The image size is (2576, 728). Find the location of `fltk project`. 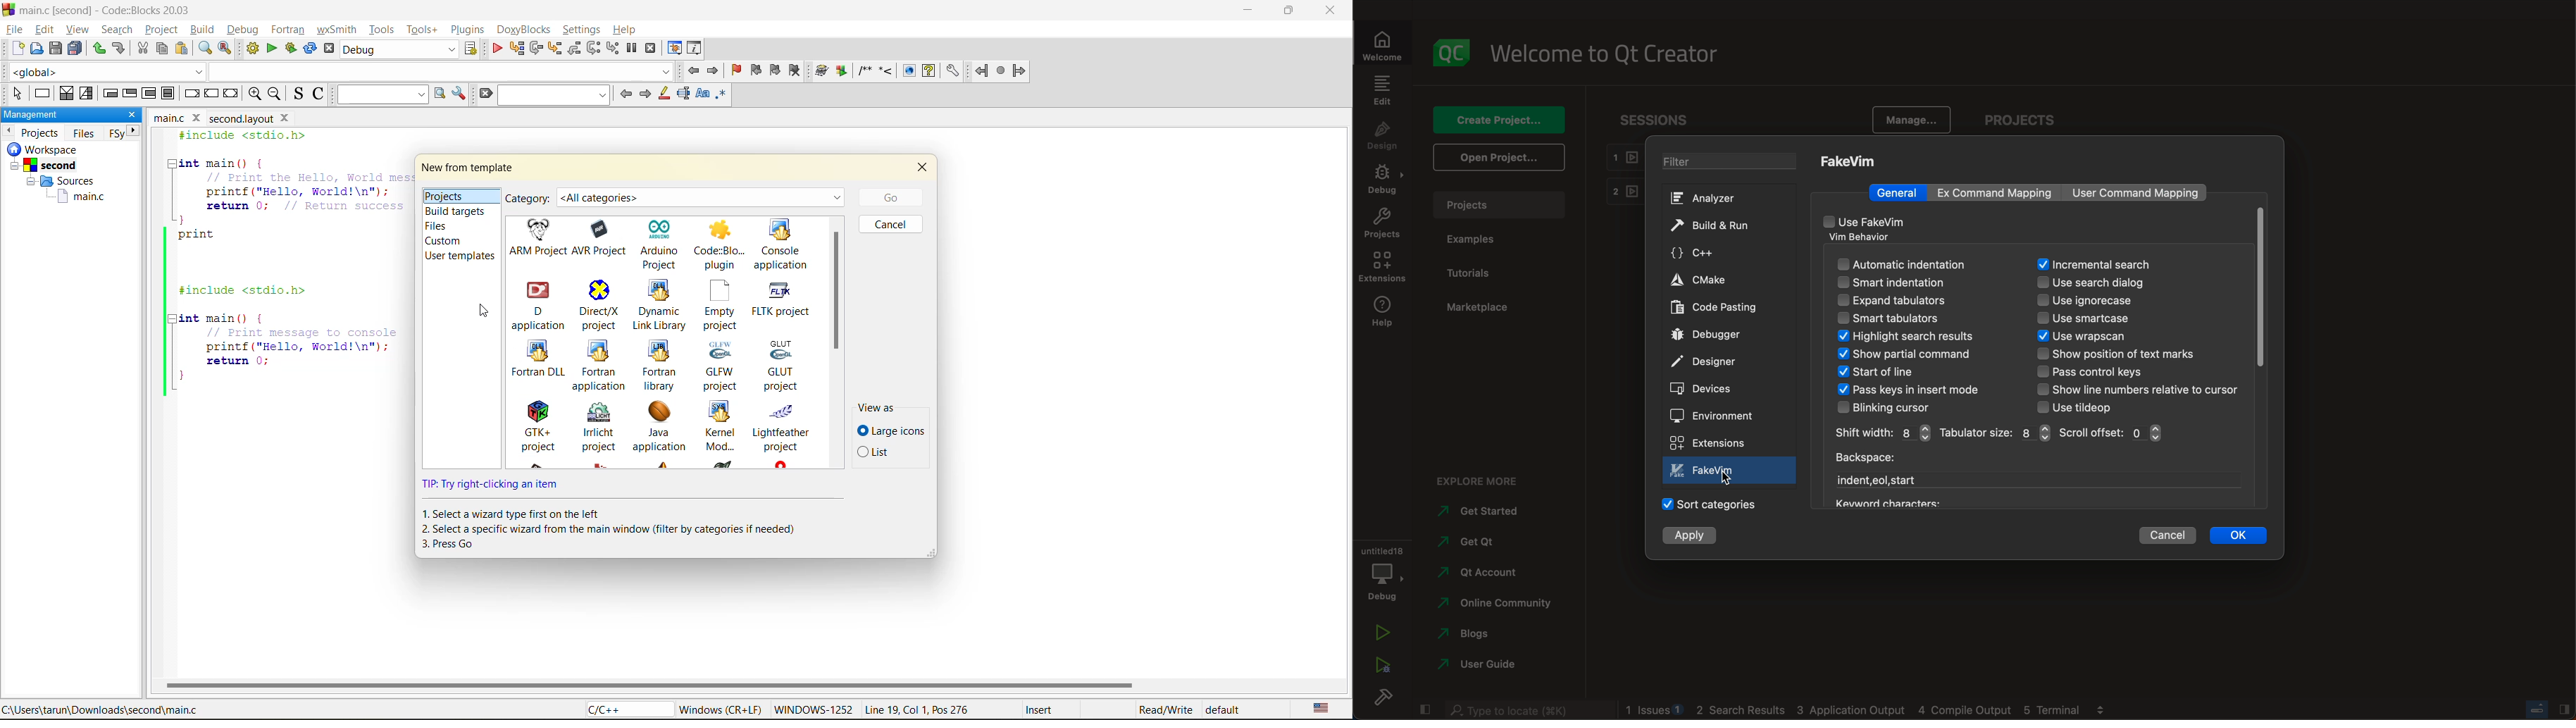

fltk project is located at coordinates (785, 306).